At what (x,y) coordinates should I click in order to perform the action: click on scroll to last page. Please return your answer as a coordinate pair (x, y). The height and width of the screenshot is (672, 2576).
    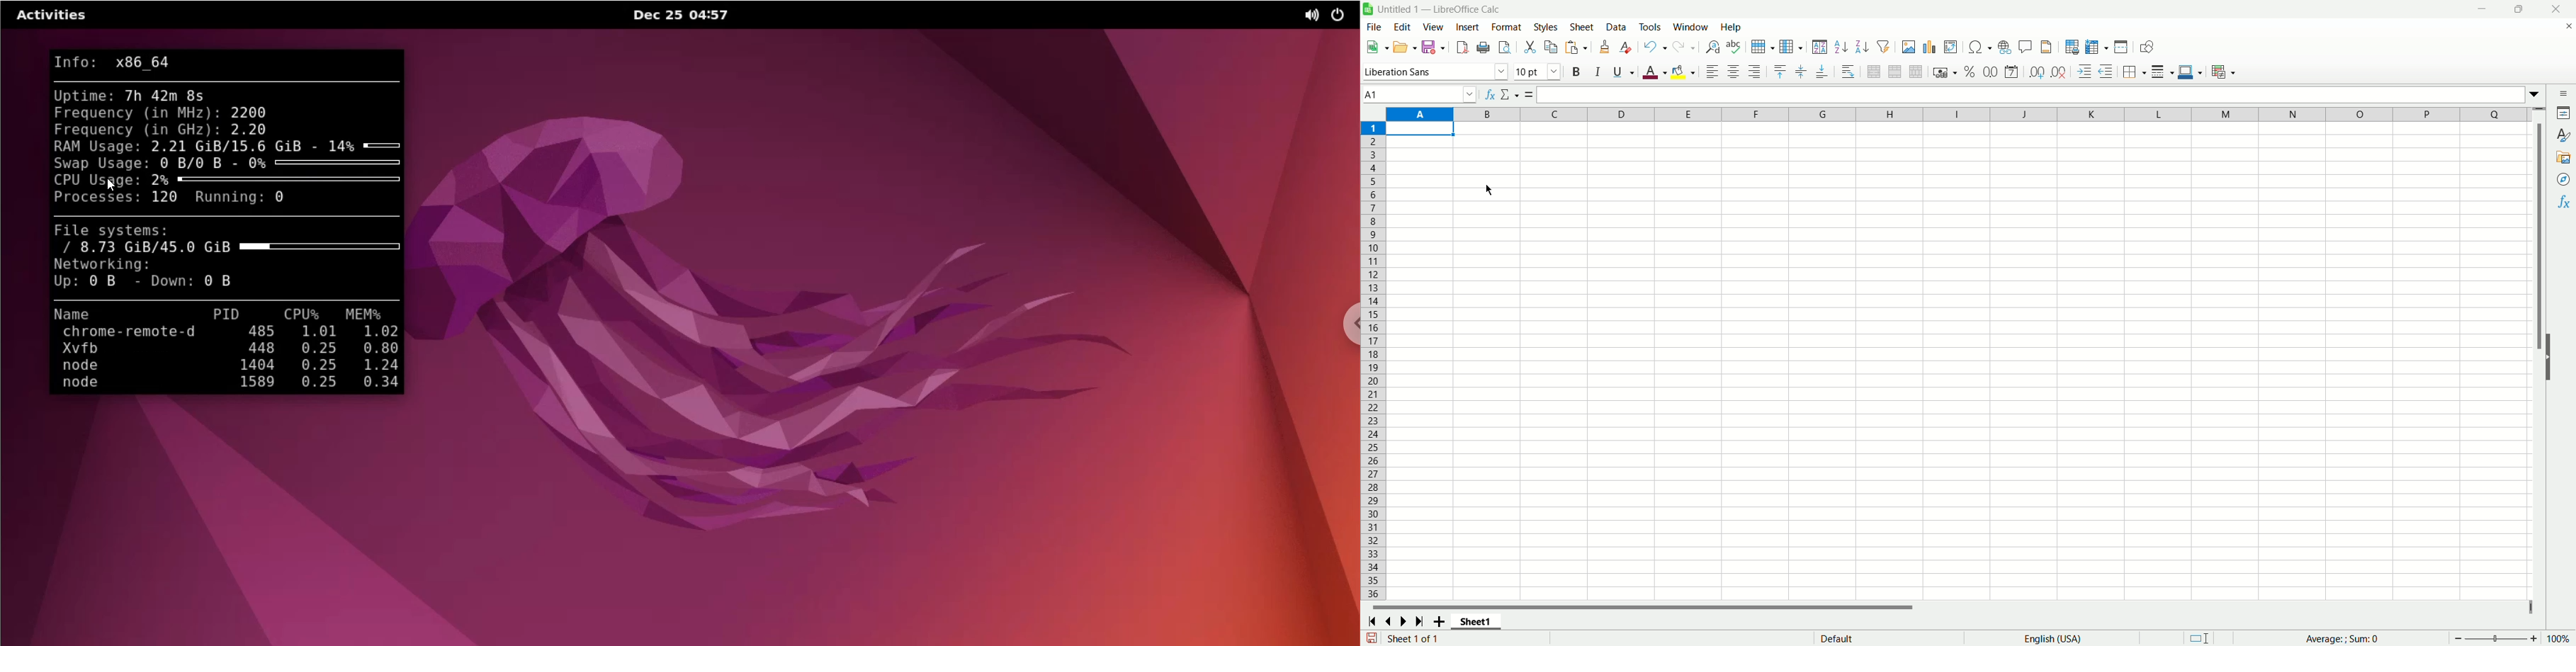
    Looking at the image, I should click on (1420, 621).